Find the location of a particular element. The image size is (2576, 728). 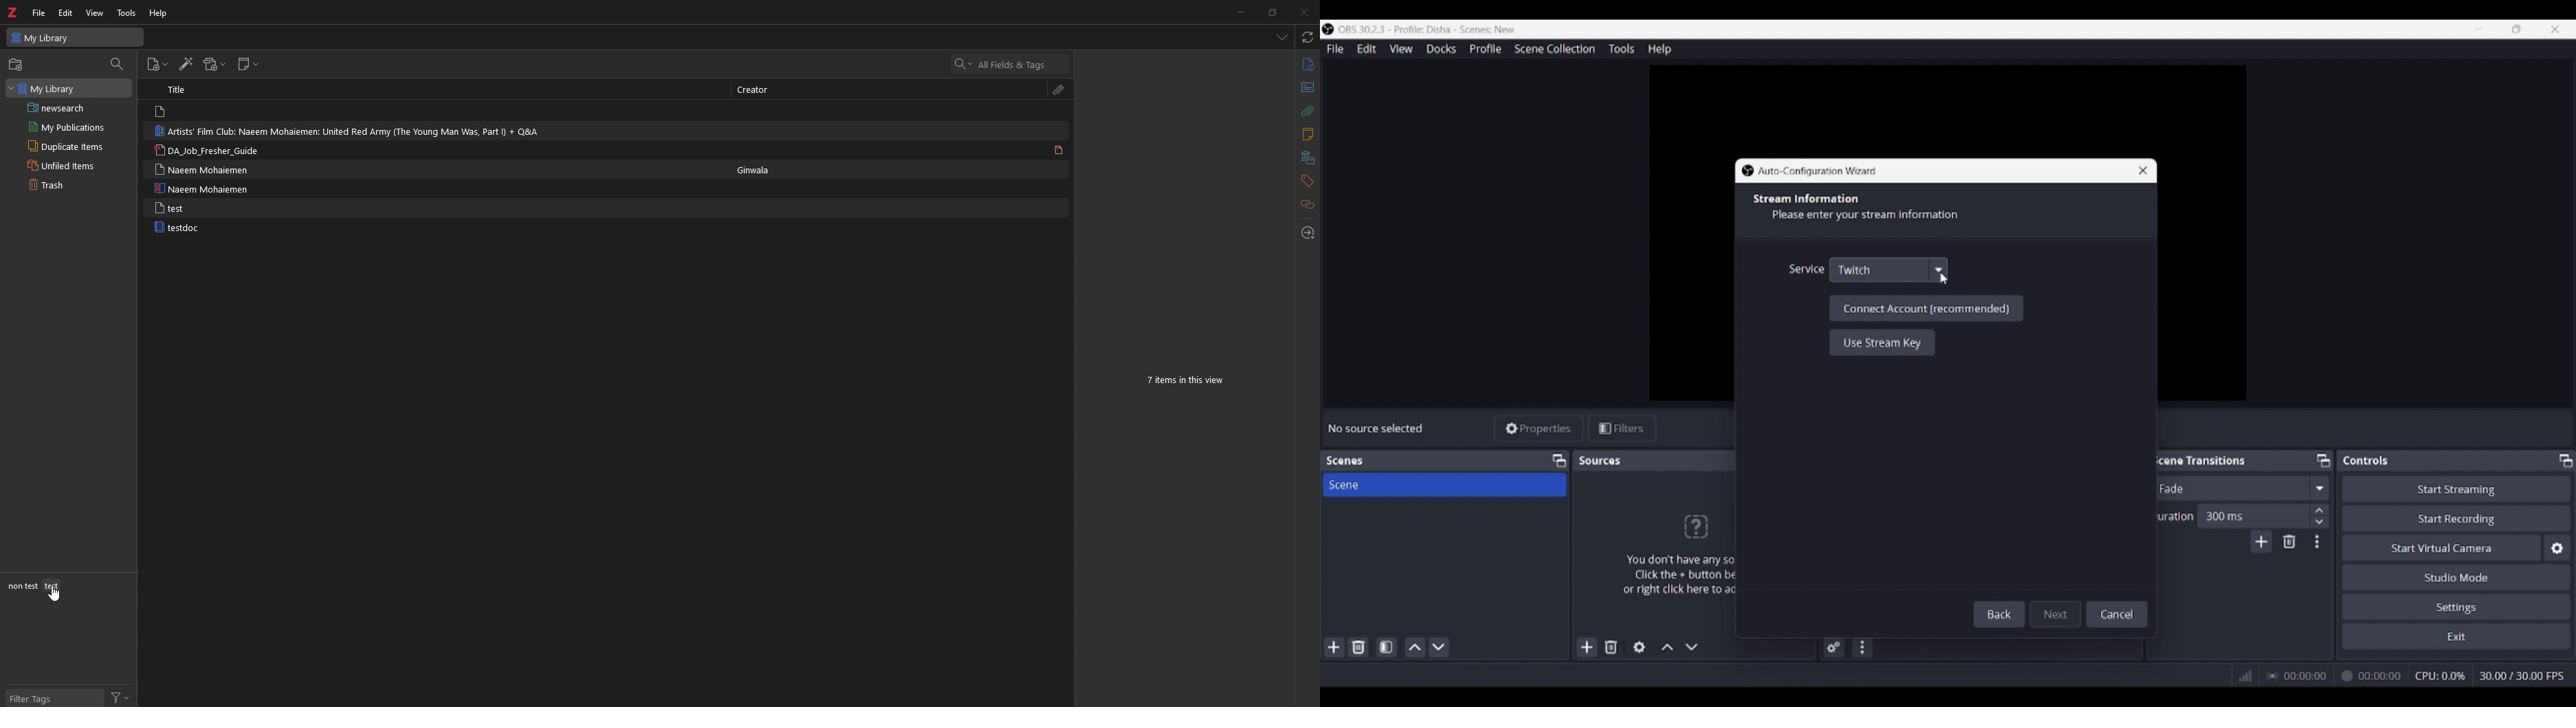

Panel title is located at coordinates (2199, 460).